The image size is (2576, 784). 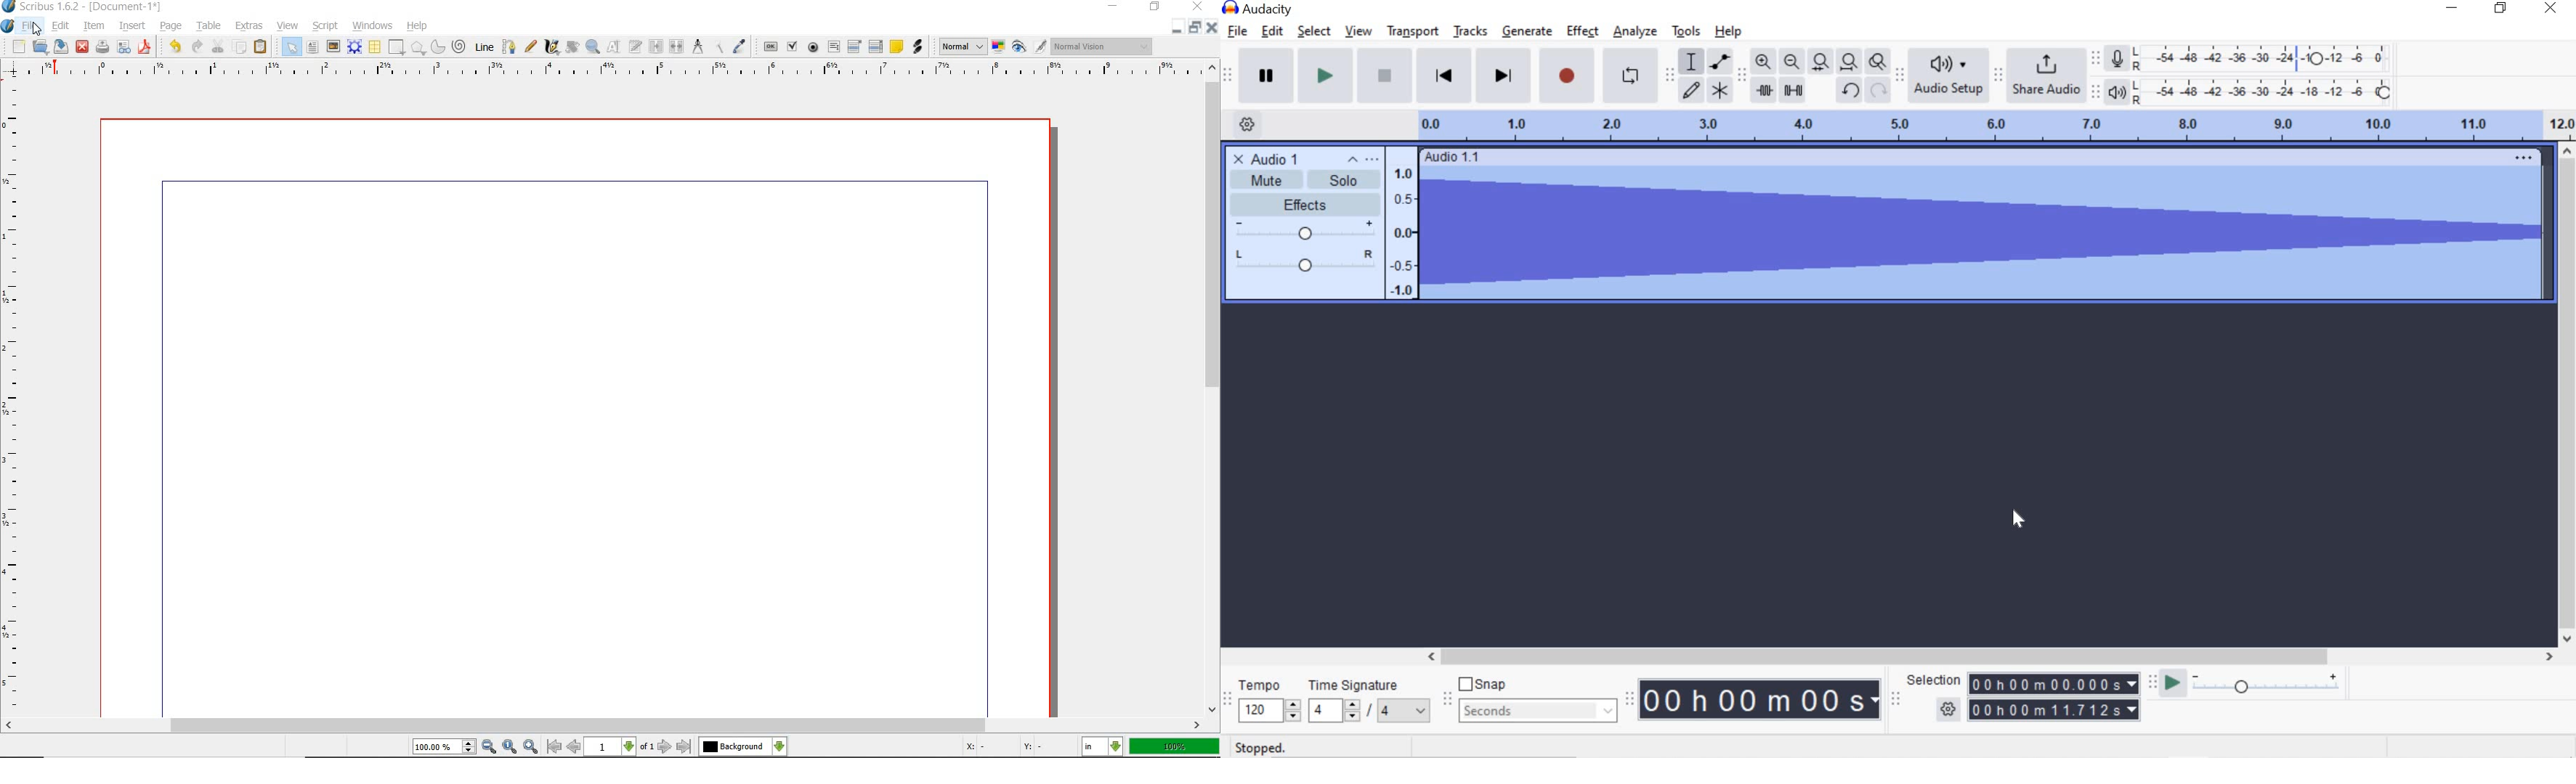 What do you see at coordinates (509, 46) in the screenshot?
I see `Bezier curve` at bounding box center [509, 46].